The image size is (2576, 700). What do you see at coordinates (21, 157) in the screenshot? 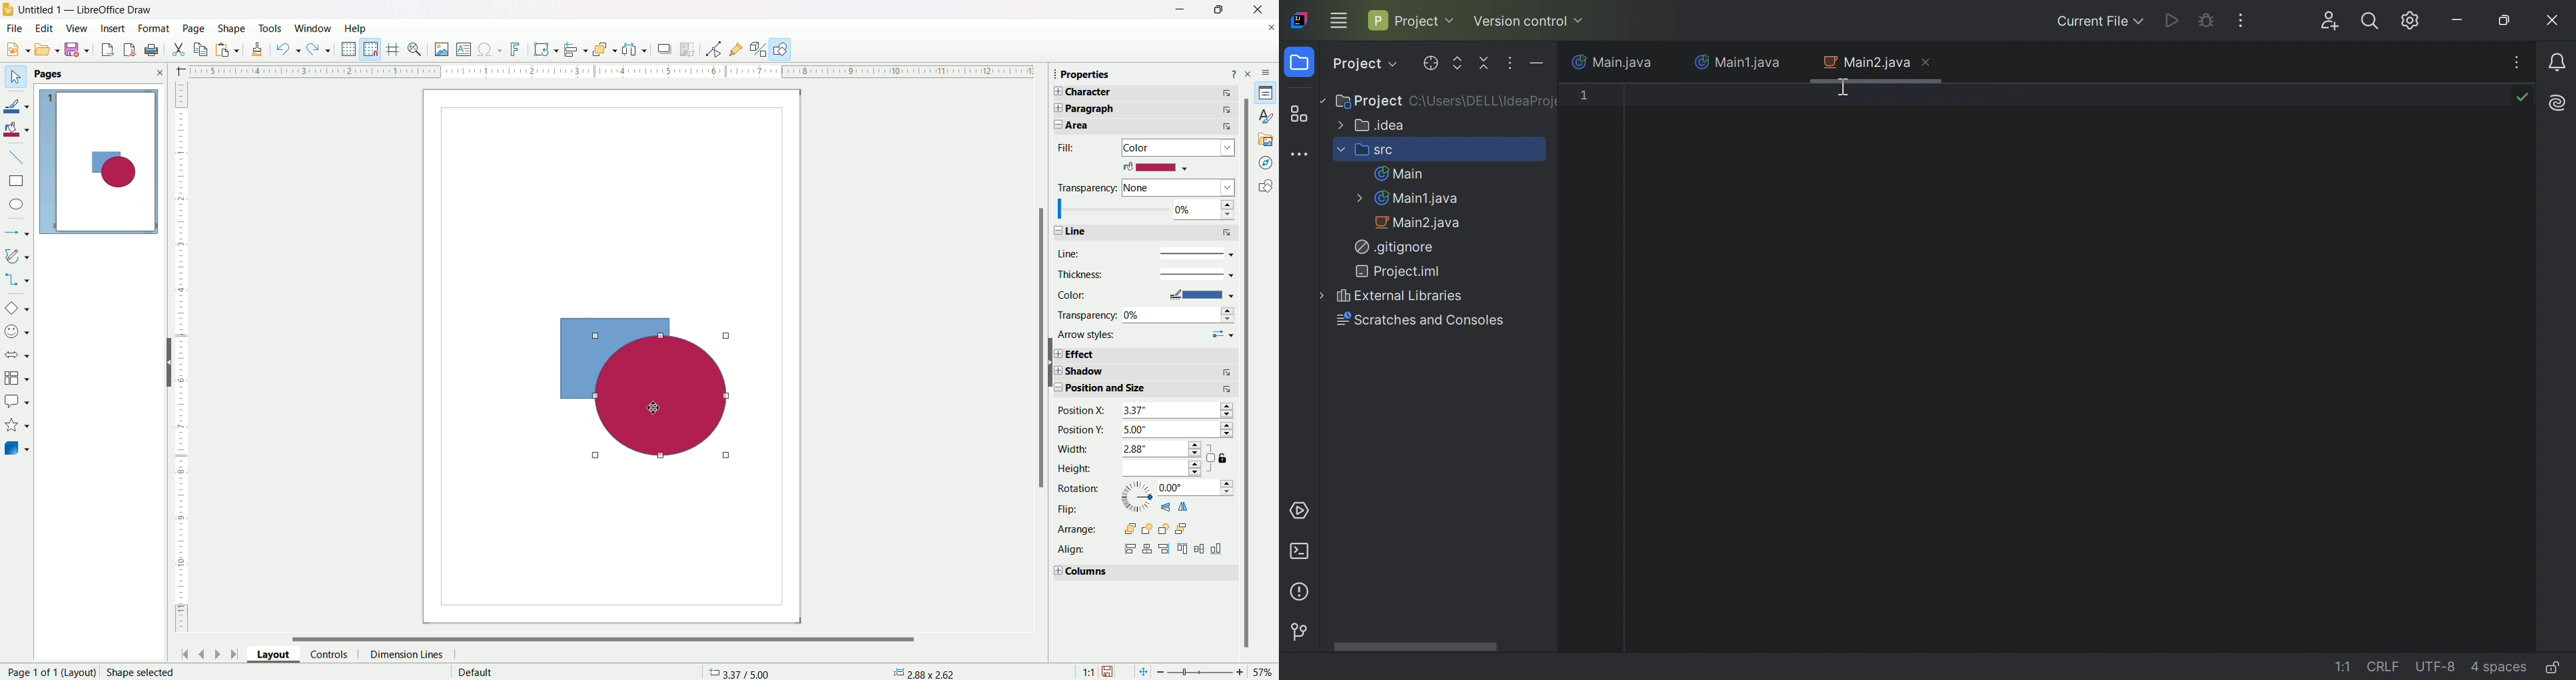
I see `insert line` at bounding box center [21, 157].